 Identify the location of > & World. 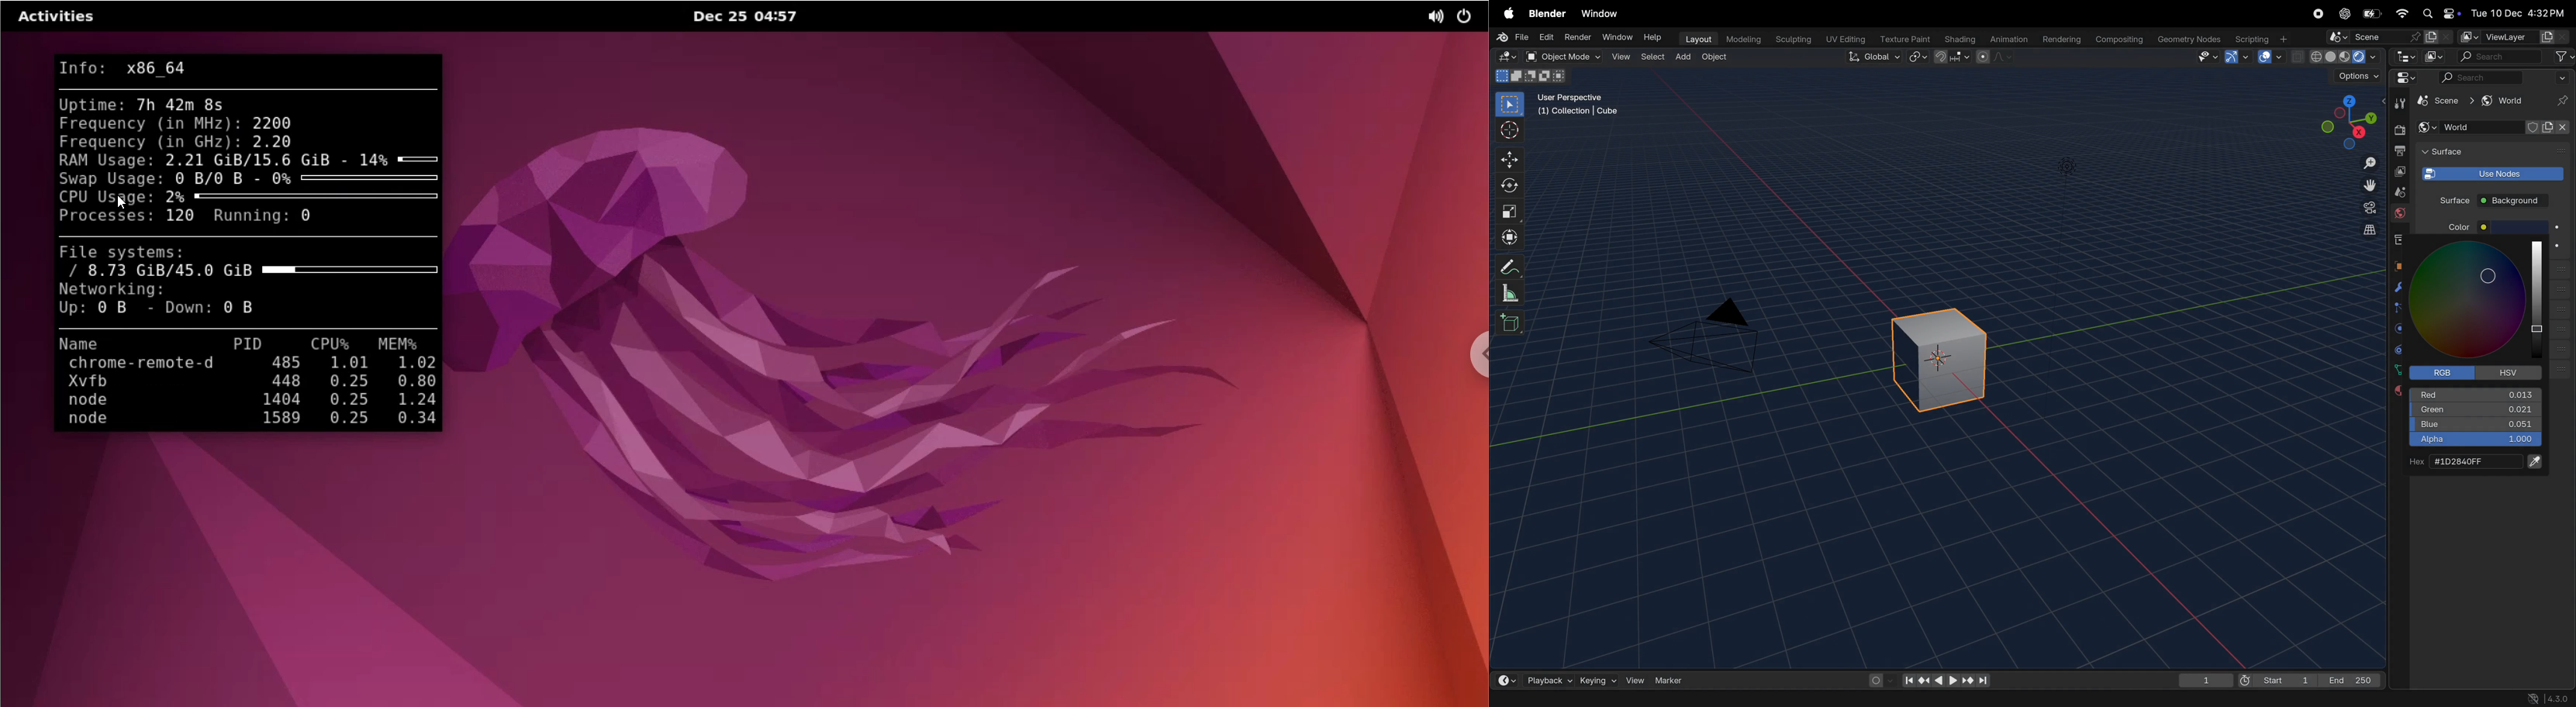
(2500, 102).